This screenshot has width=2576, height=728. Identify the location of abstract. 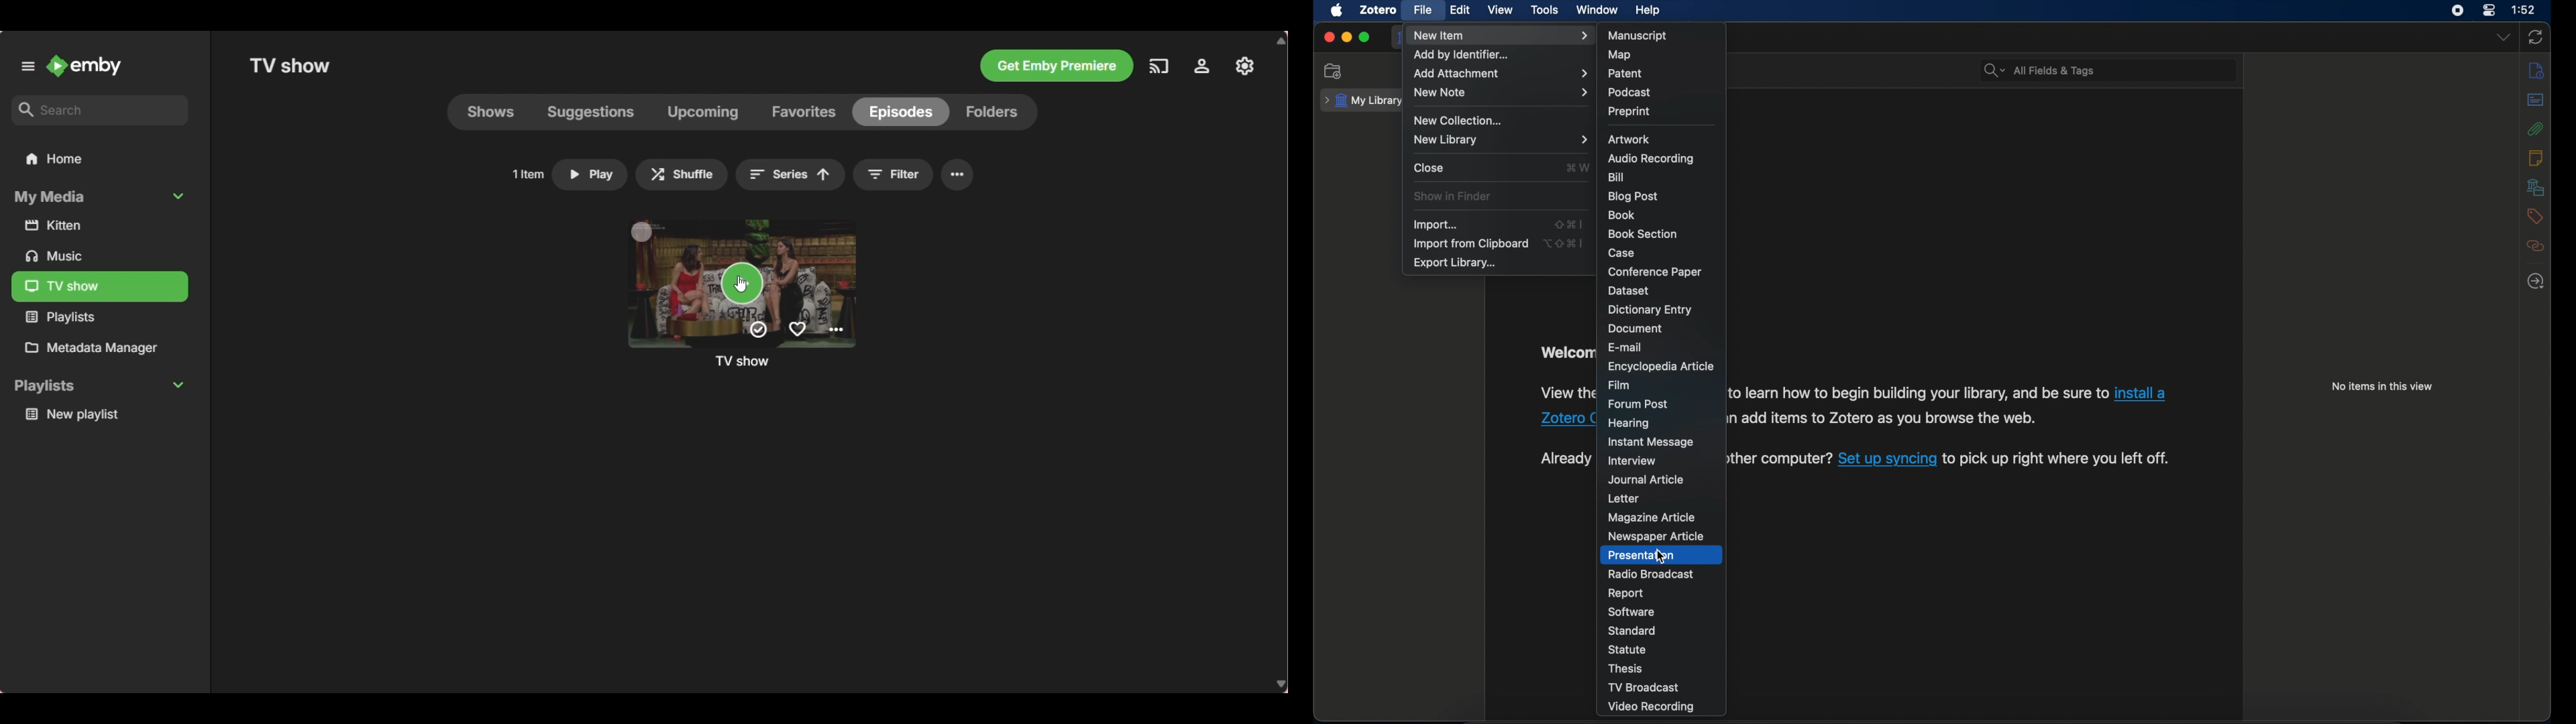
(2536, 99).